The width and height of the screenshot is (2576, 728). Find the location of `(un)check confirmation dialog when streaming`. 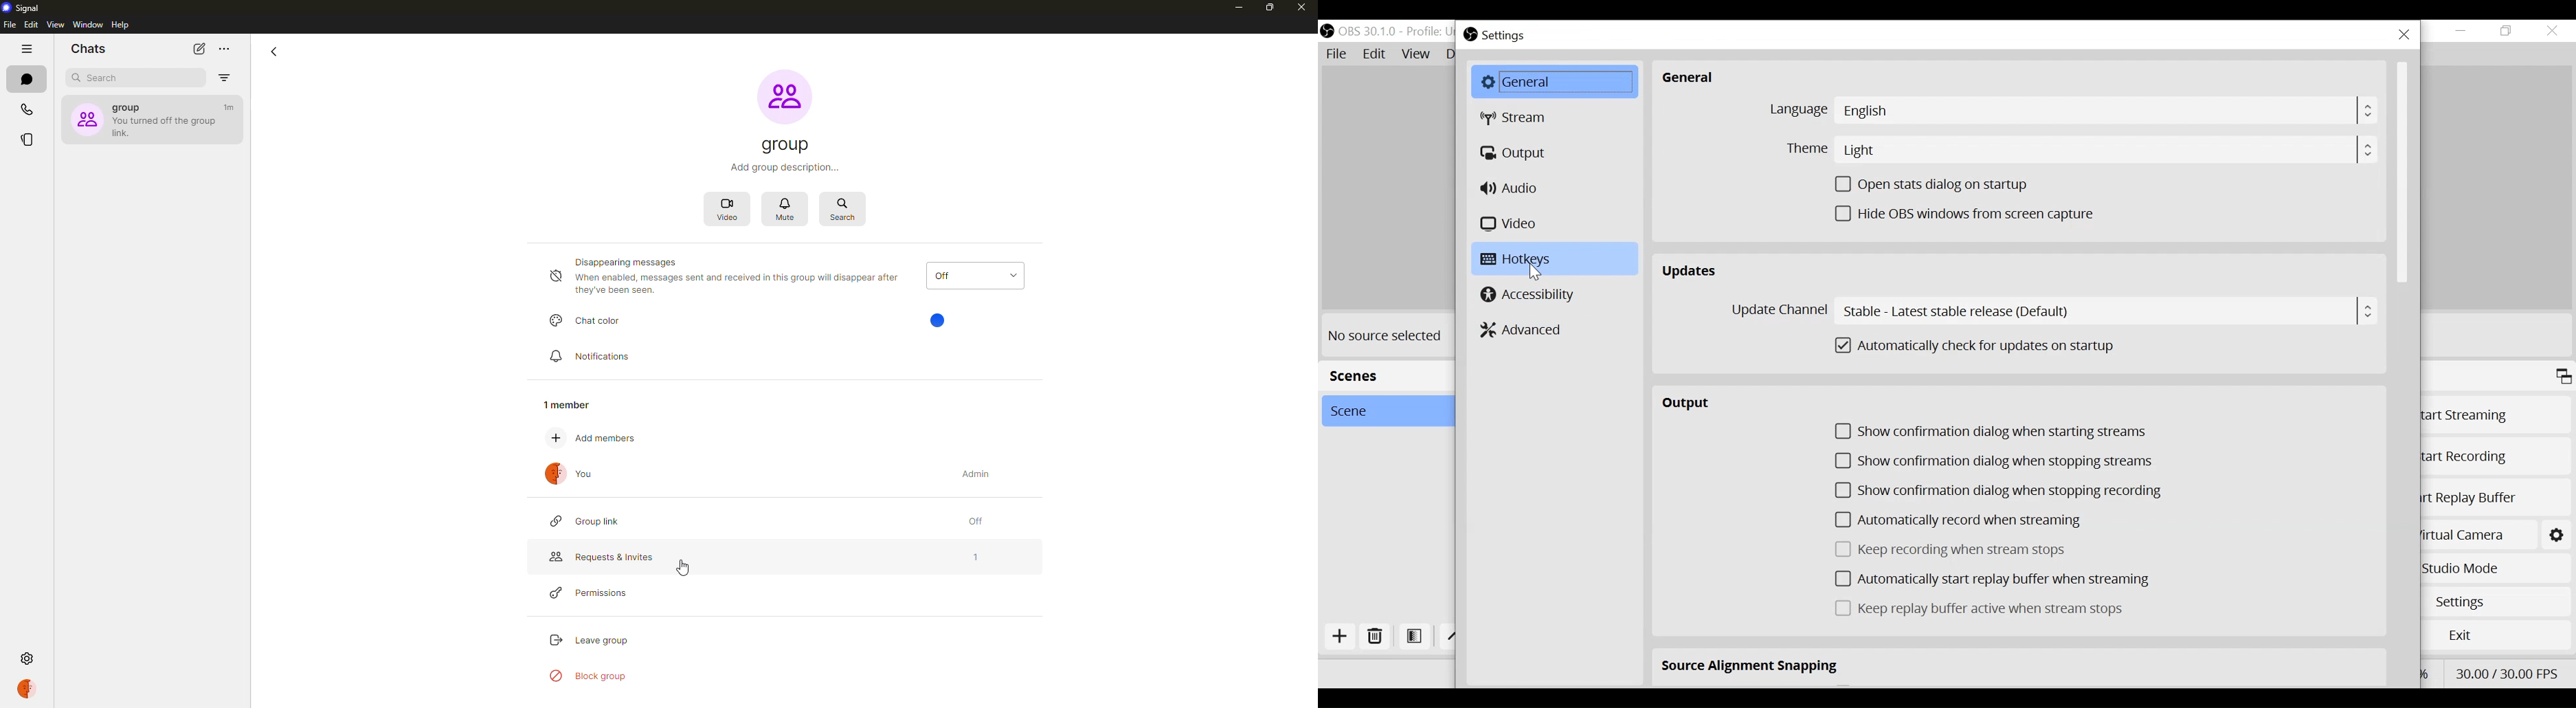

(un)check confirmation dialog when streaming is located at coordinates (1992, 432).